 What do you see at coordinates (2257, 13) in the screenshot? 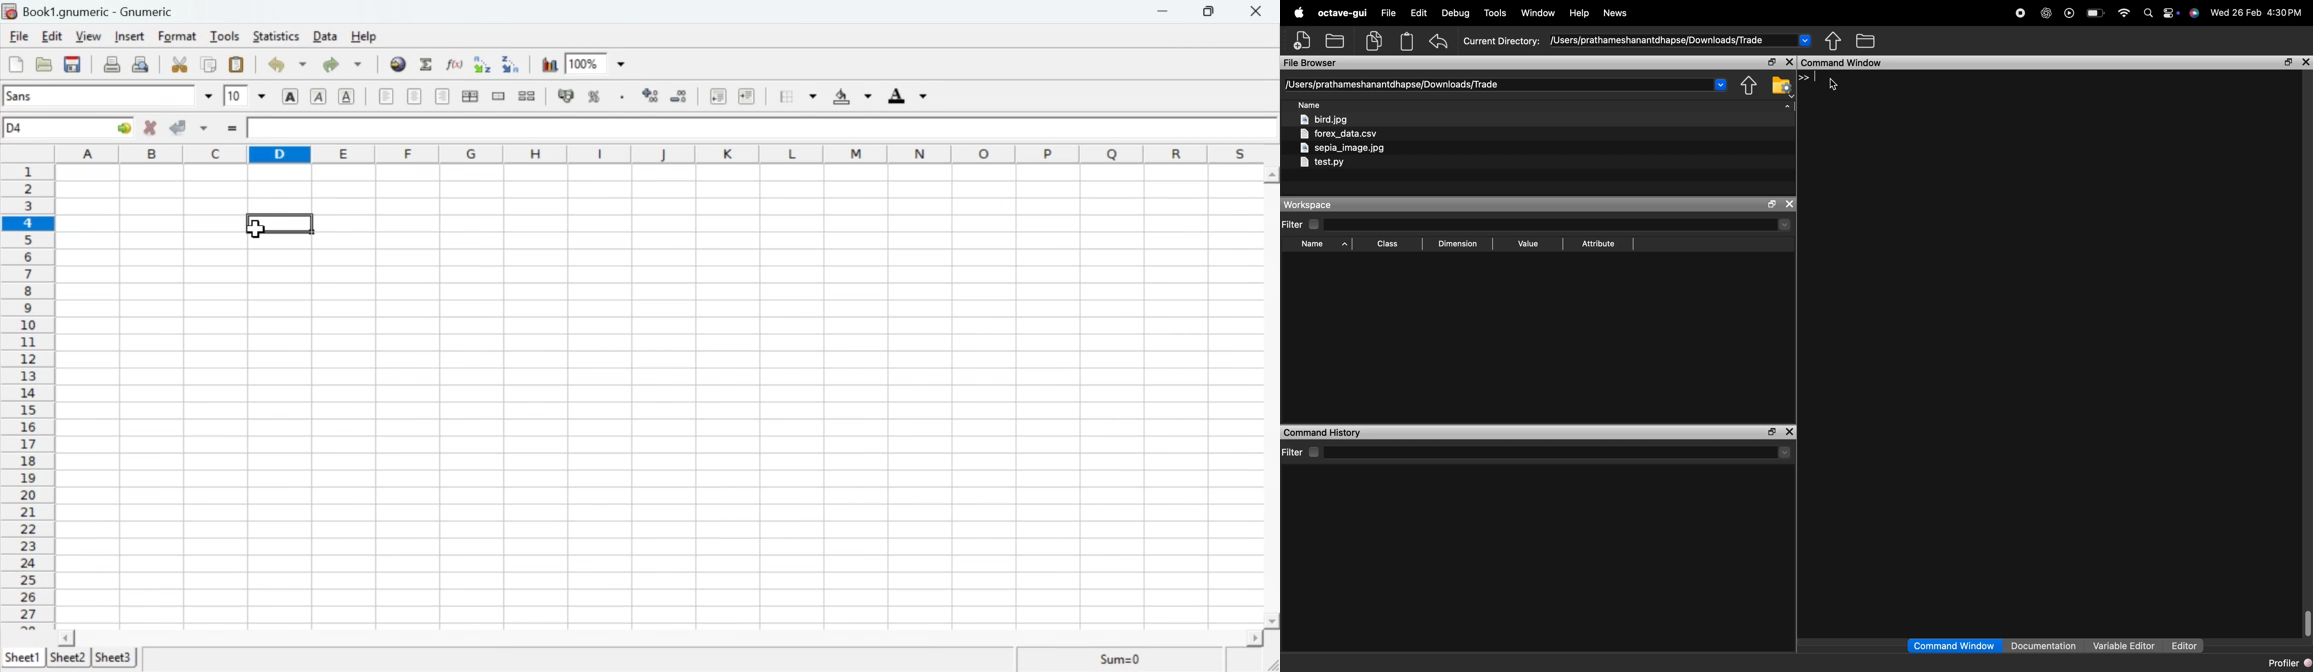
I see `Wed 26 Feb 4:30PM` at bounding box center [2257, 13].